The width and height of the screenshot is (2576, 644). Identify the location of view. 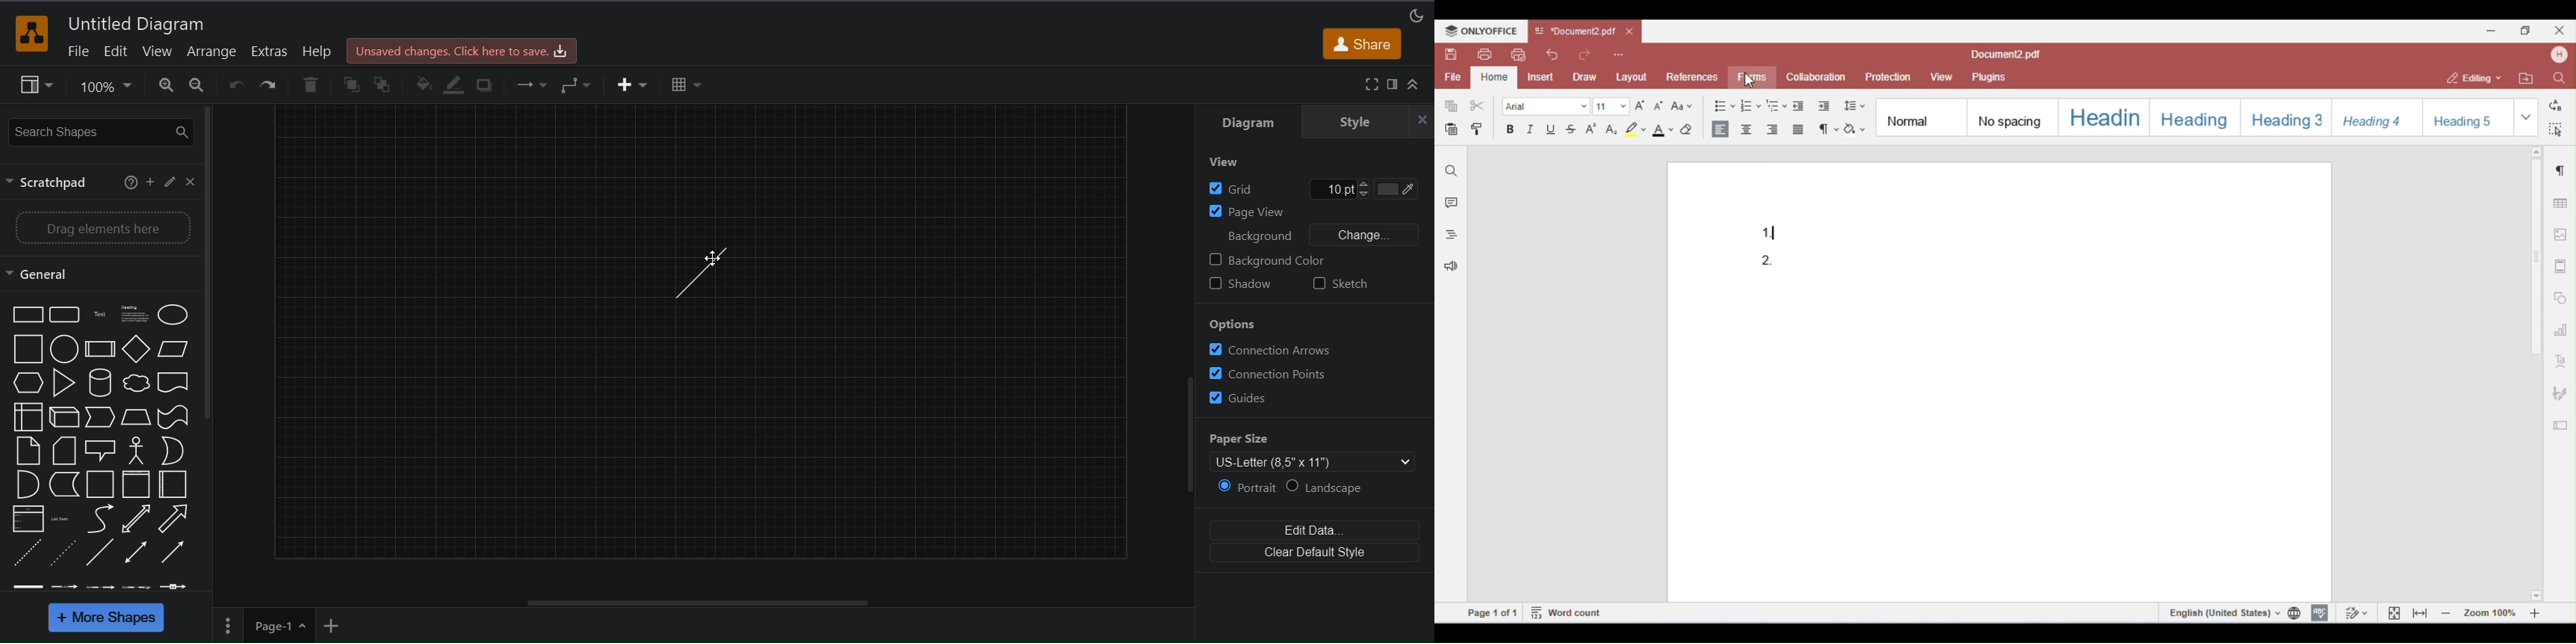
(158, 52).